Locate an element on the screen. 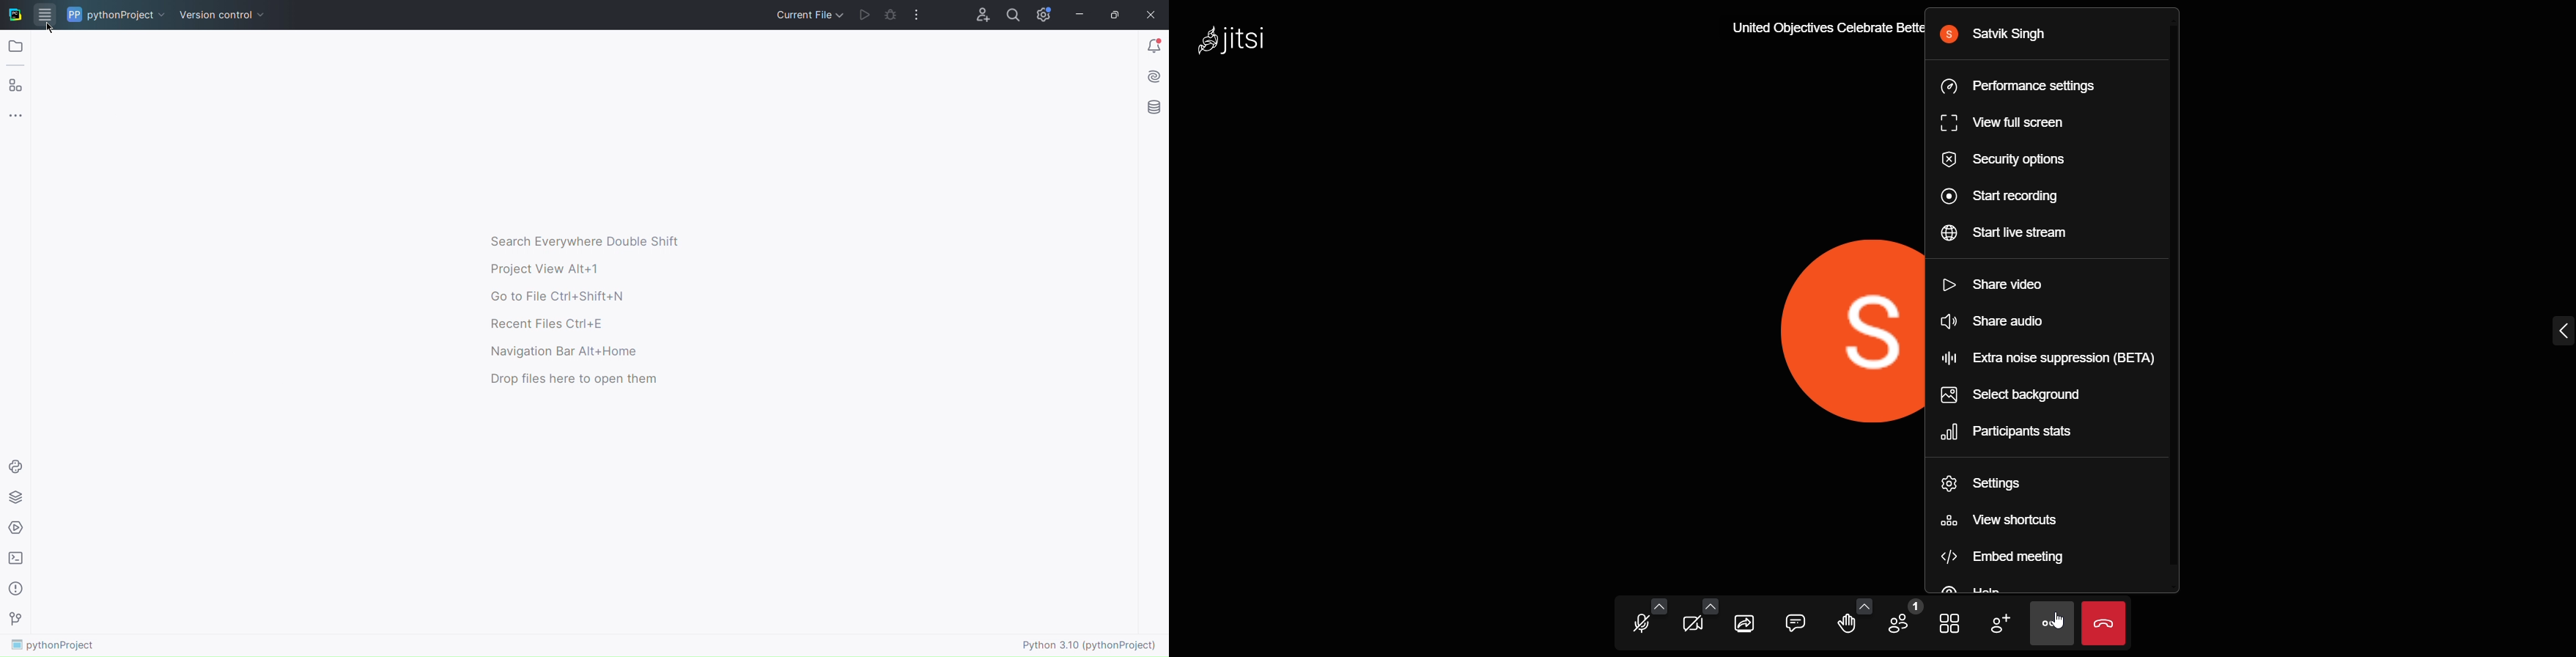  Project View is located at coordinates (545, 269).